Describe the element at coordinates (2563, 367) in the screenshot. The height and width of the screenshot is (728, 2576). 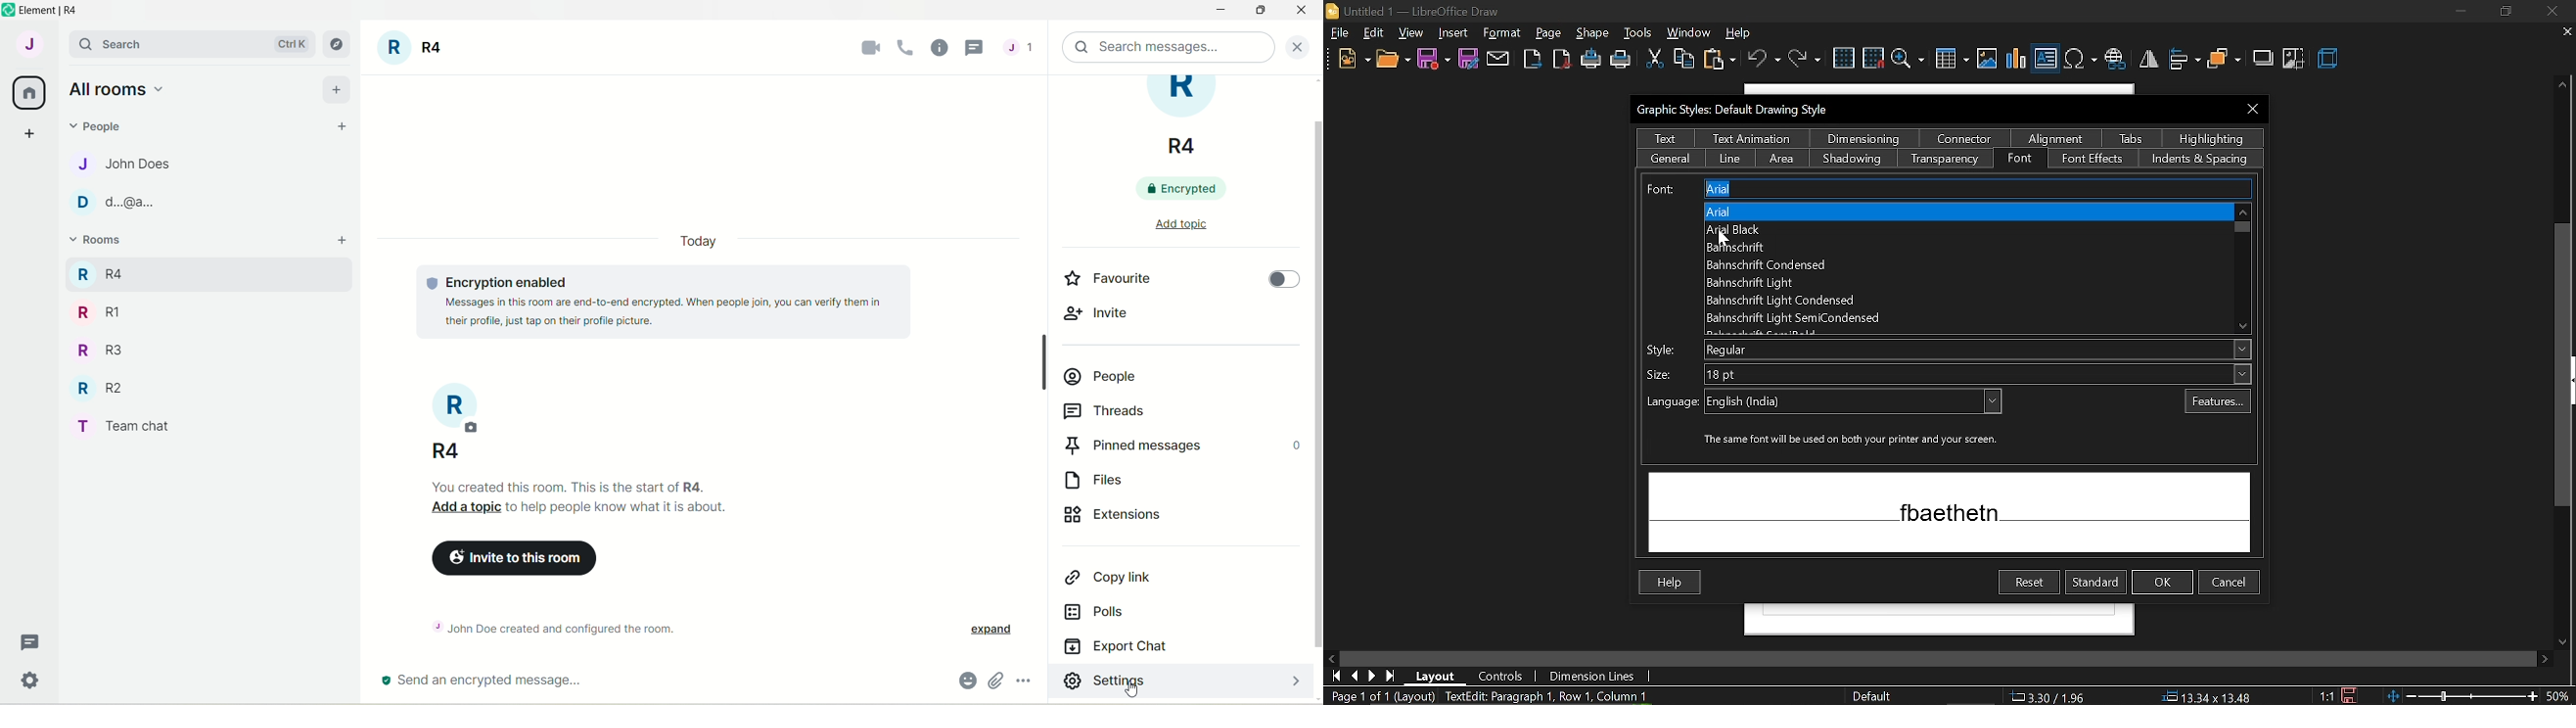
I see `vertical scrollbar` at that location.